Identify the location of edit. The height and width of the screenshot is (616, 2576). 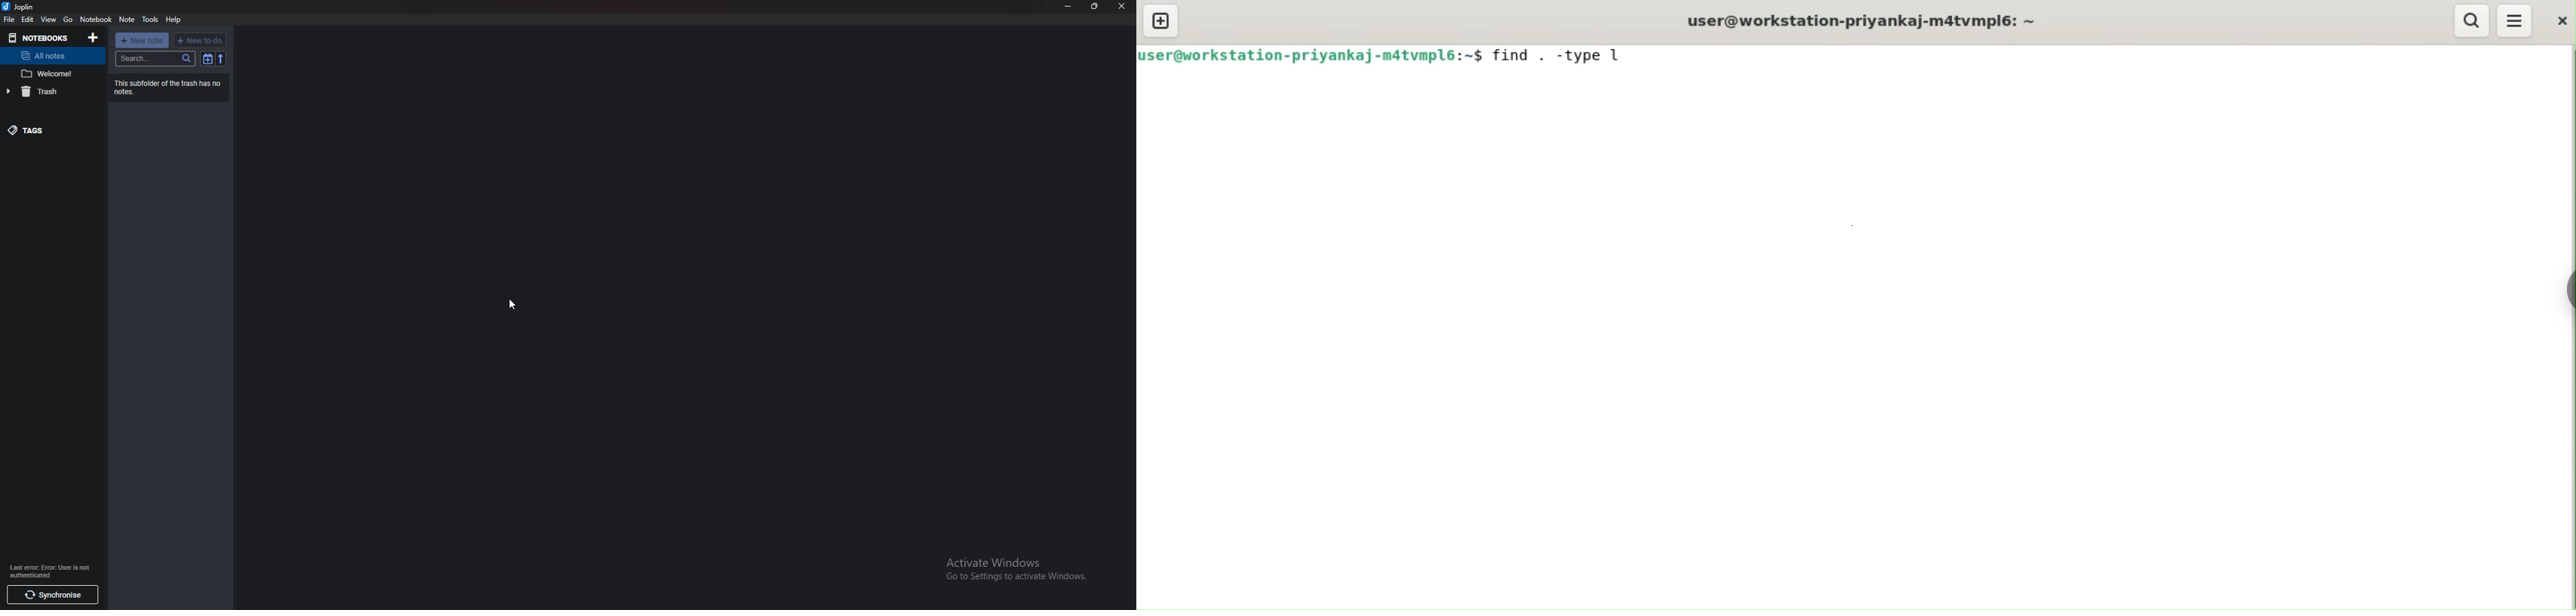
(28, 19).